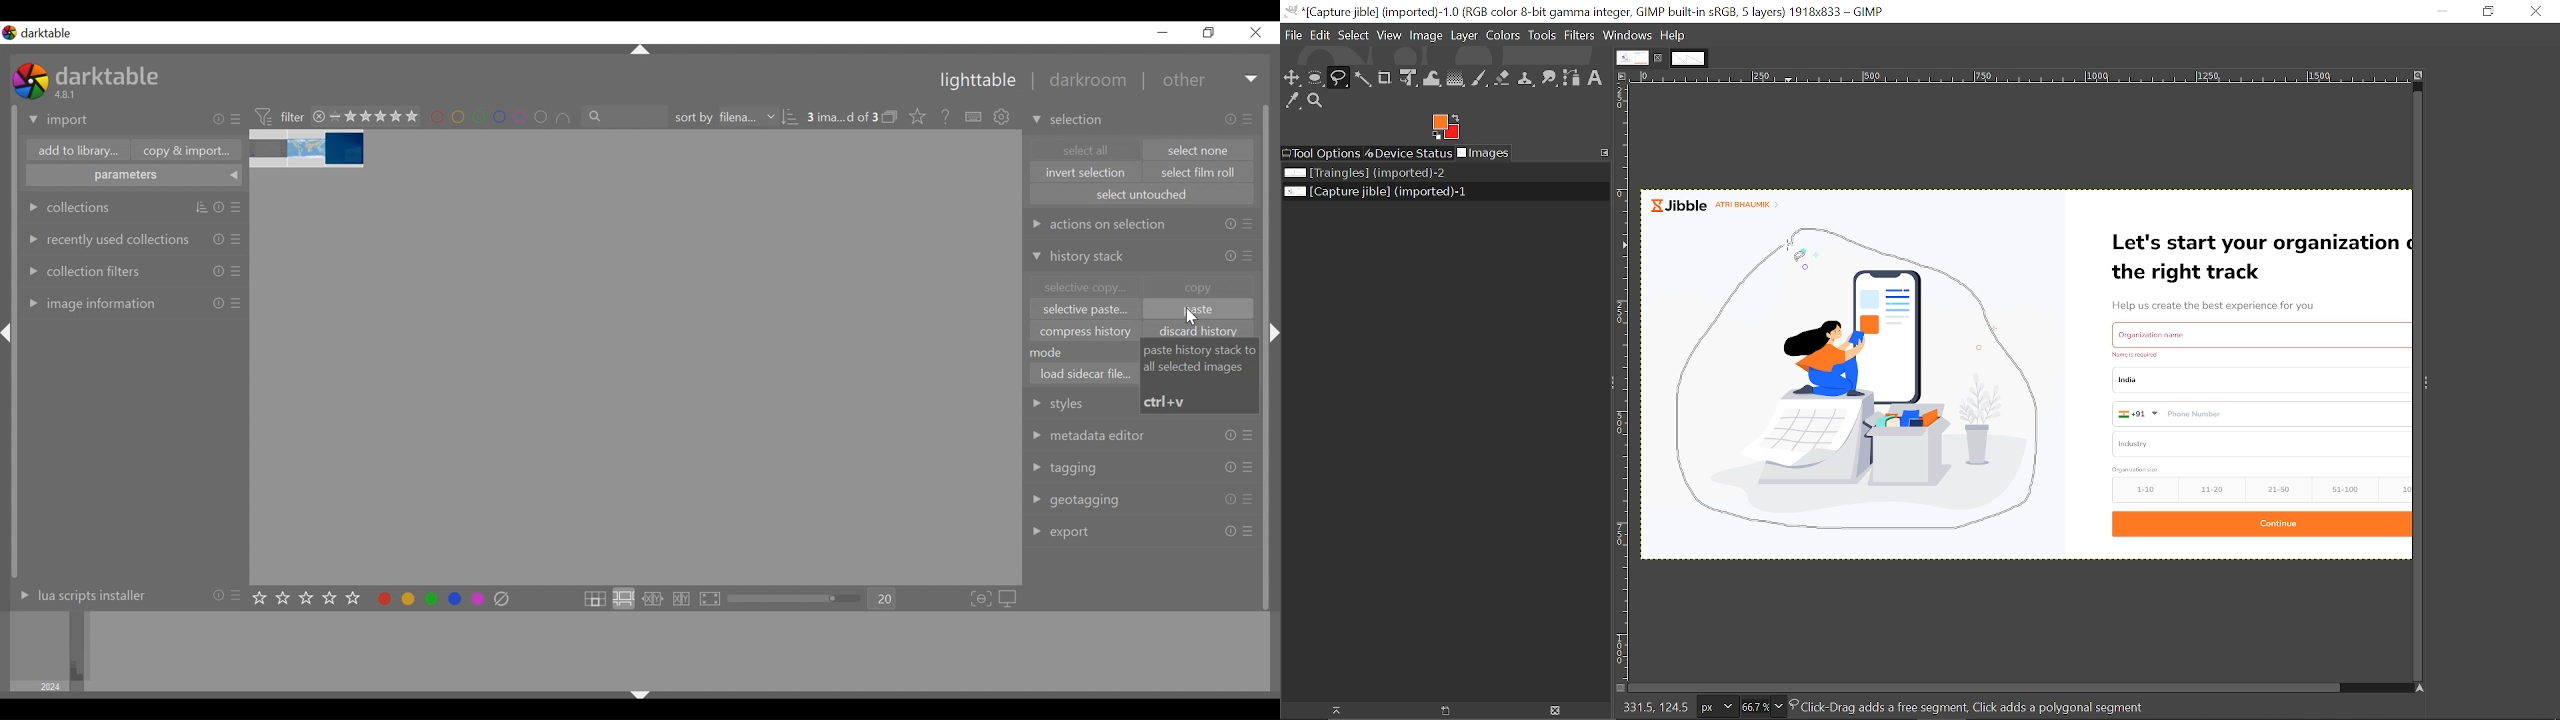 This screenshot has width=2576, height=728. I want to click on history stack, so click(1081, 258).